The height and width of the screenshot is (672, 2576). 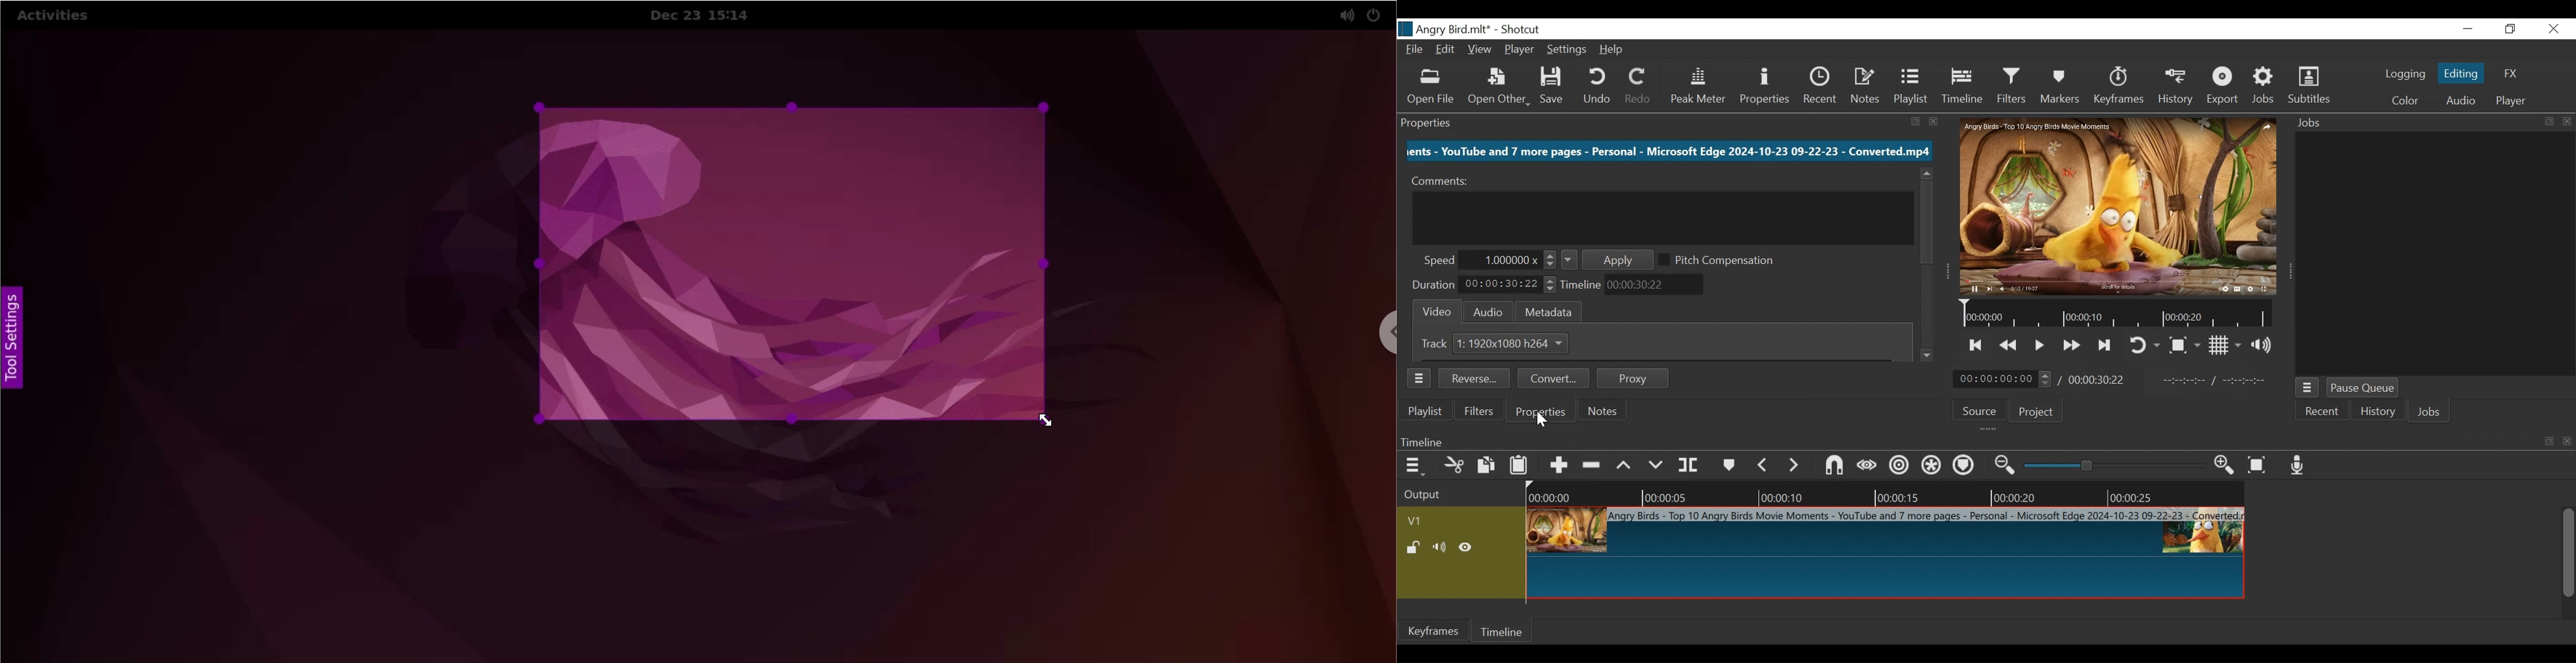 What do you see at coordinates (1542, 411) in the screenshot?
I see `Properties` at bounding box center [1542, 411].